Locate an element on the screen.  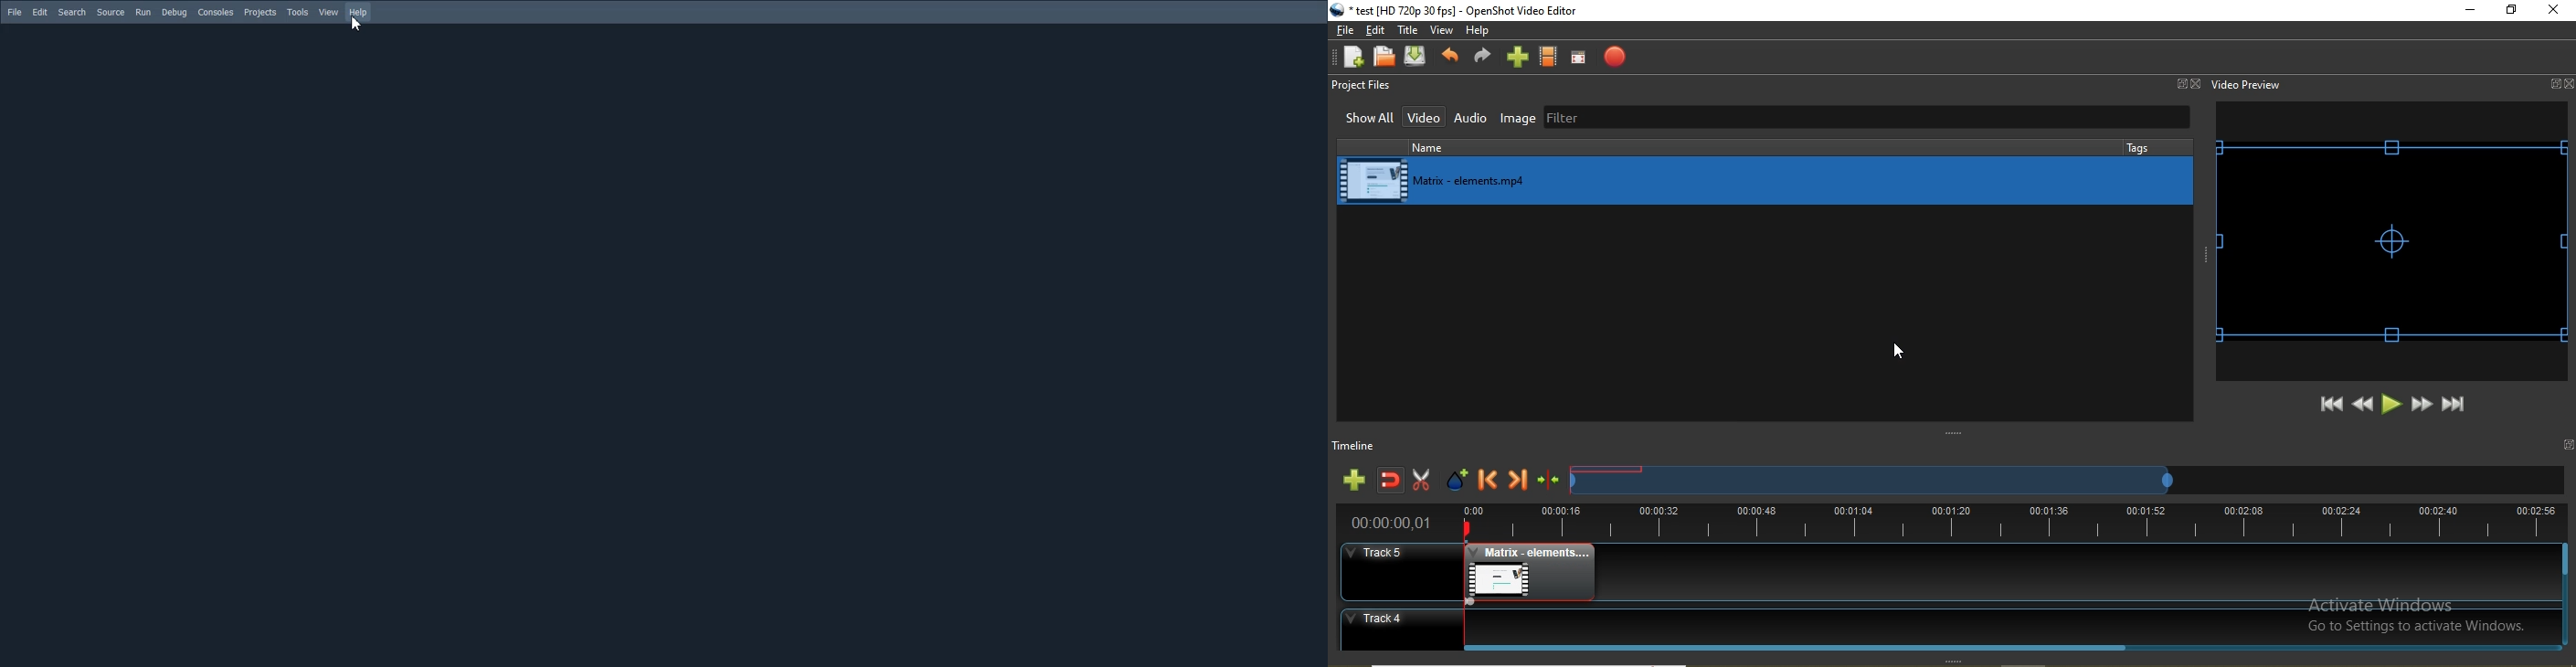
Run is located at coordinates (143, 12).